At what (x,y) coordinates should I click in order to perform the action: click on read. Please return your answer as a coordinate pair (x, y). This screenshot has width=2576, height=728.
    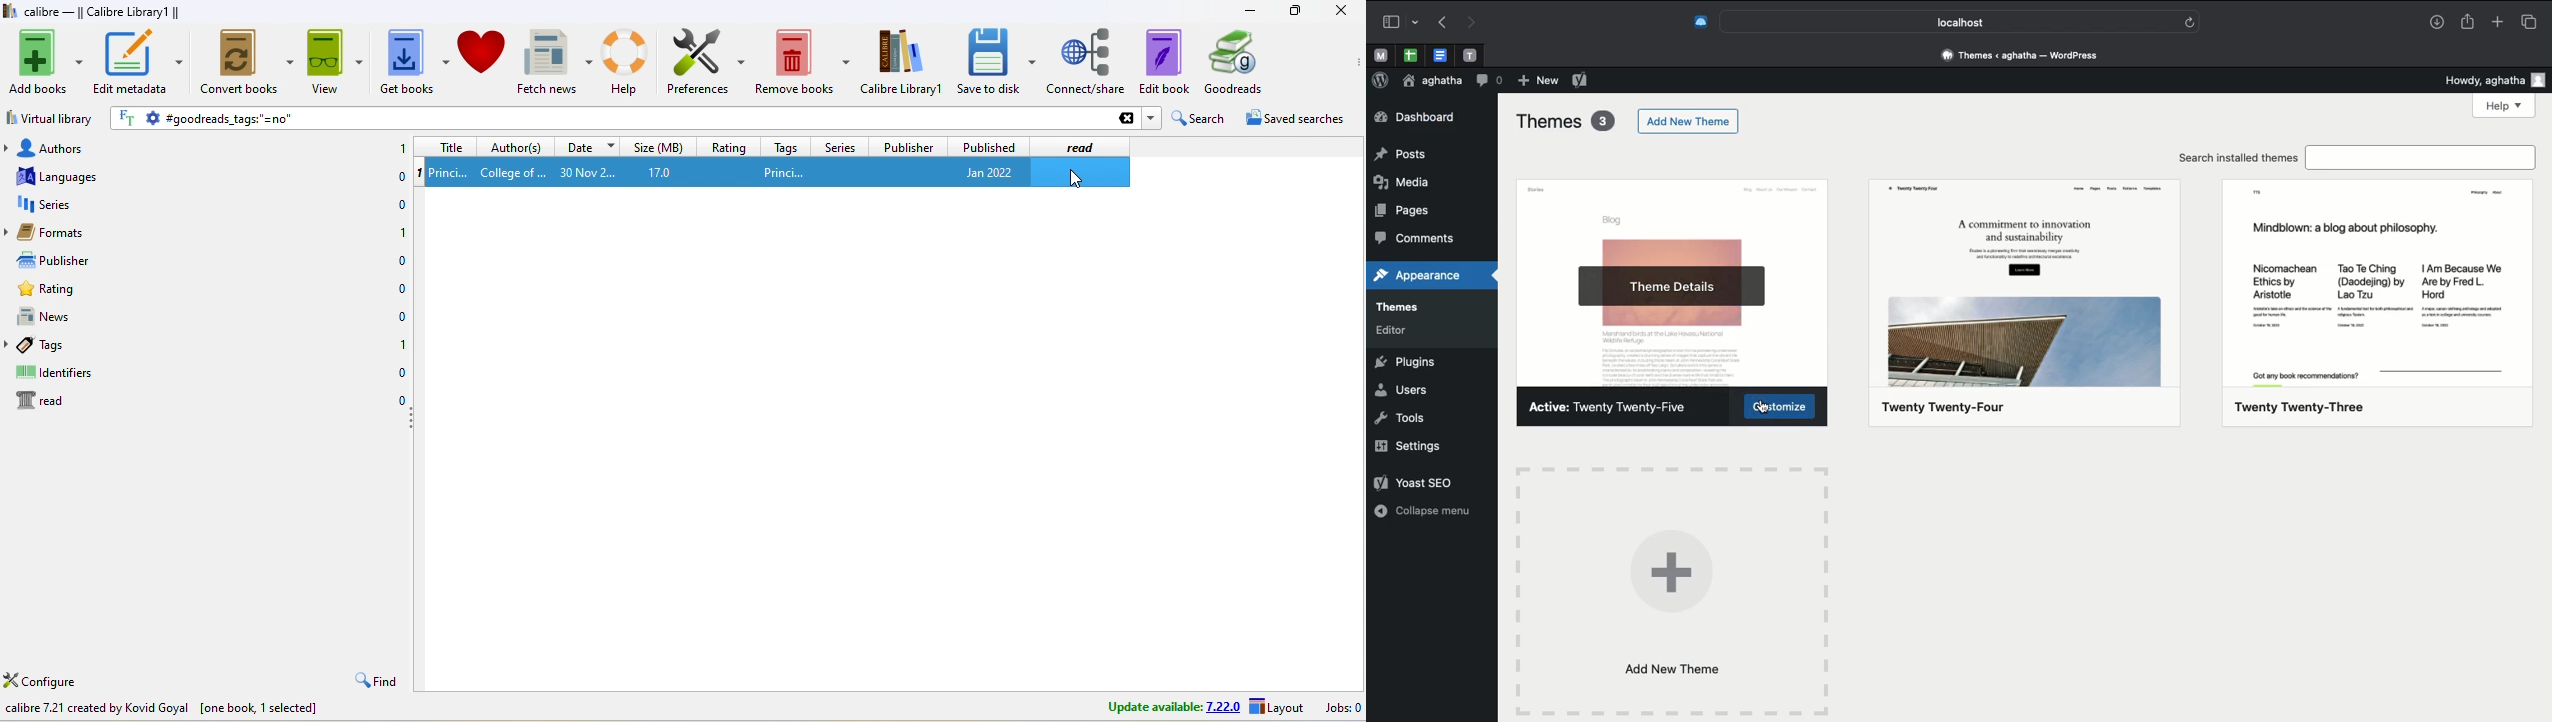
    Looking at the image, I should click on (1086, 146).